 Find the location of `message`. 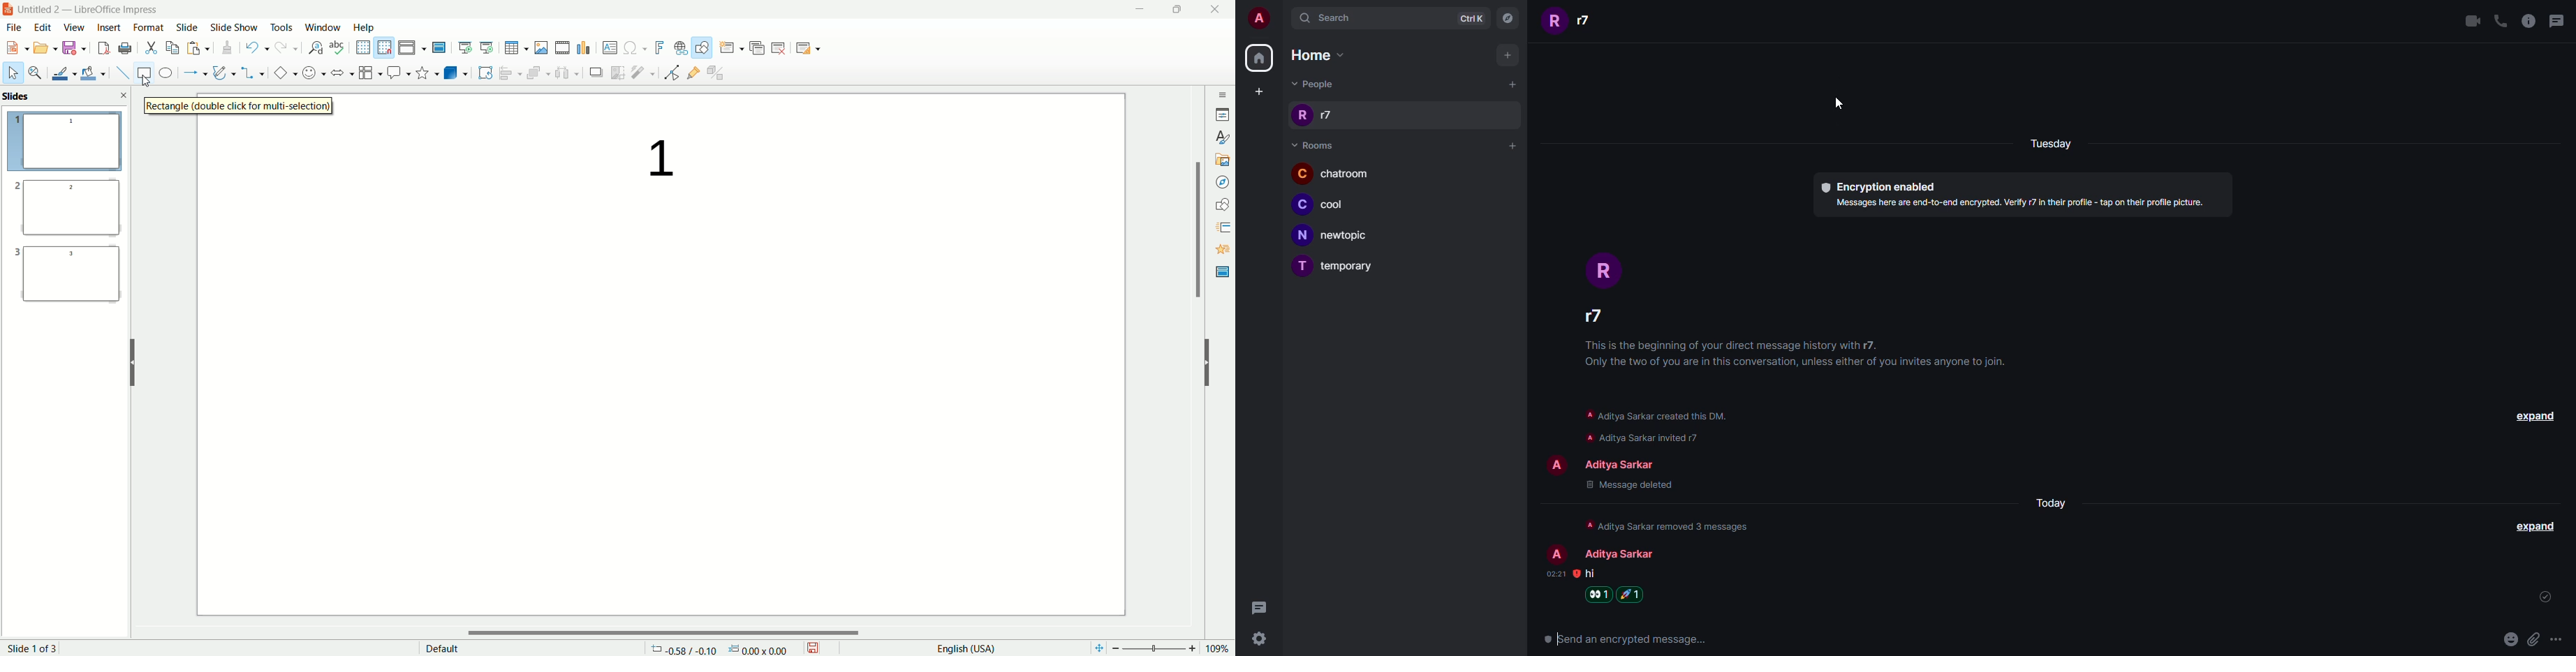

message is located at coordinates (1591, 574).